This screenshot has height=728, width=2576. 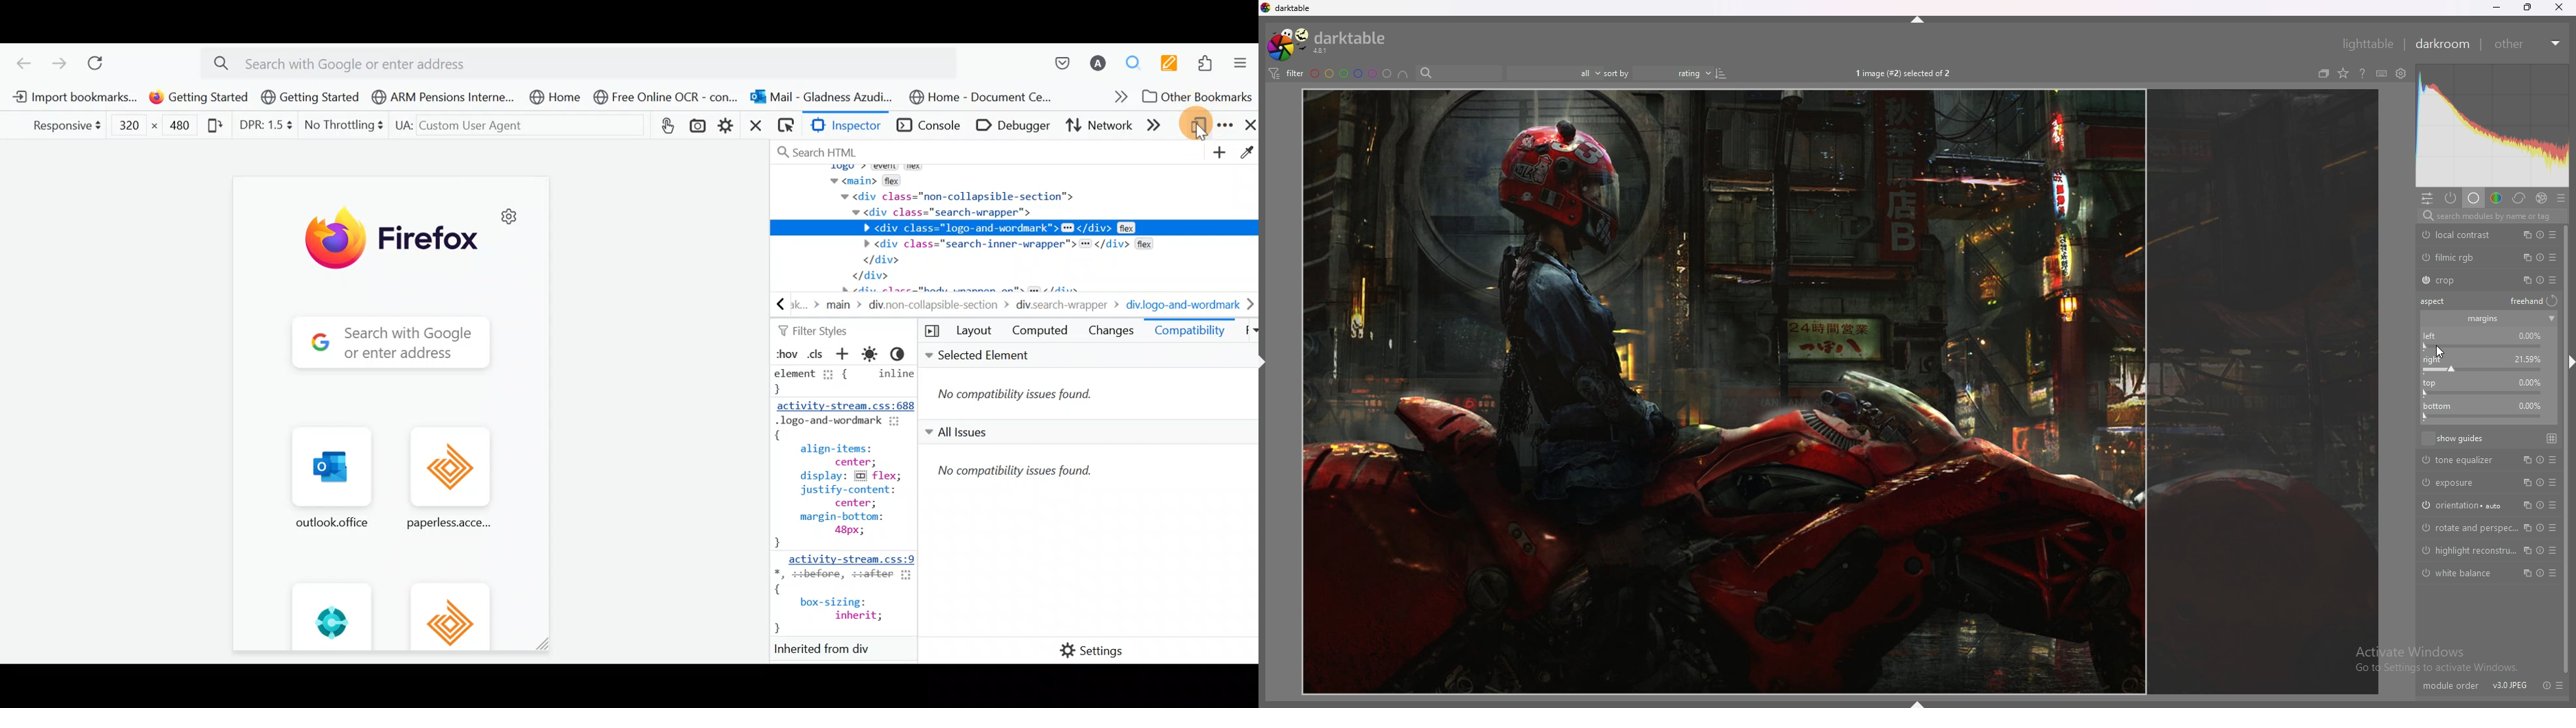 What do you see at coordinates (2453, 438) in the screenshot?
I see `show guides` at bounding box center [2453, 438].